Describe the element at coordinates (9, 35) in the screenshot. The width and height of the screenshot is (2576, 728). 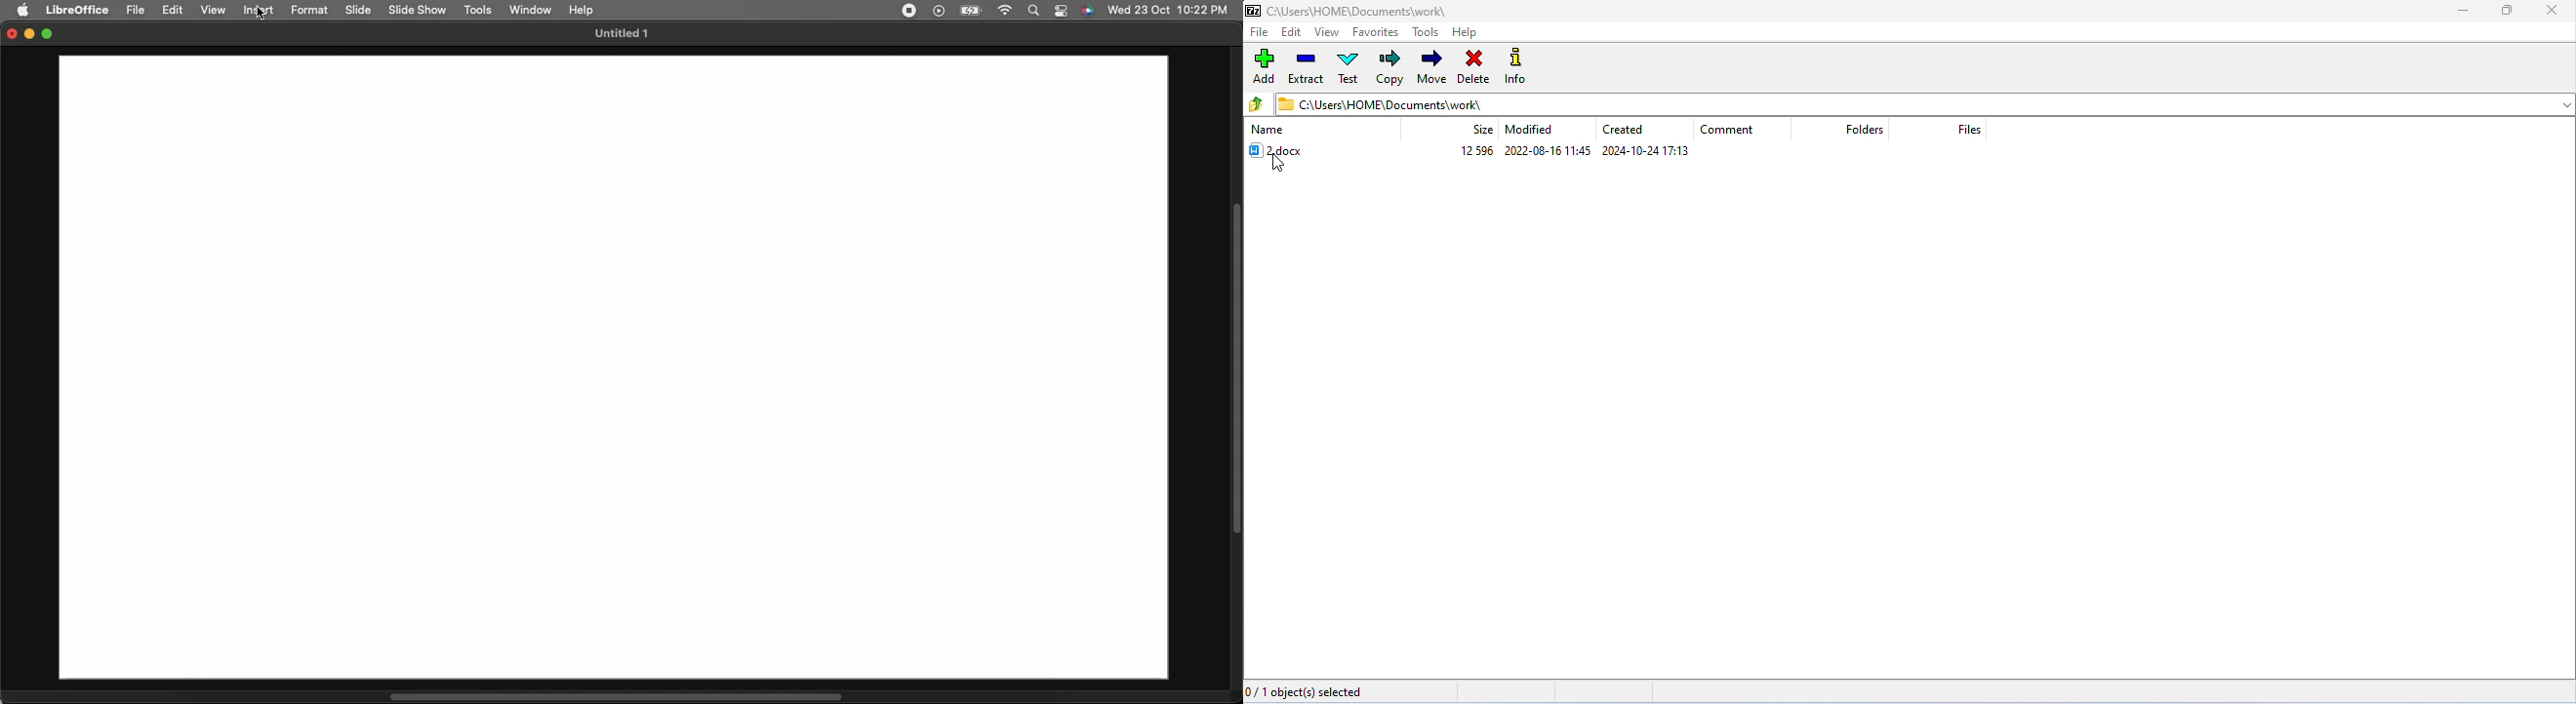
I see `Close` at that location.